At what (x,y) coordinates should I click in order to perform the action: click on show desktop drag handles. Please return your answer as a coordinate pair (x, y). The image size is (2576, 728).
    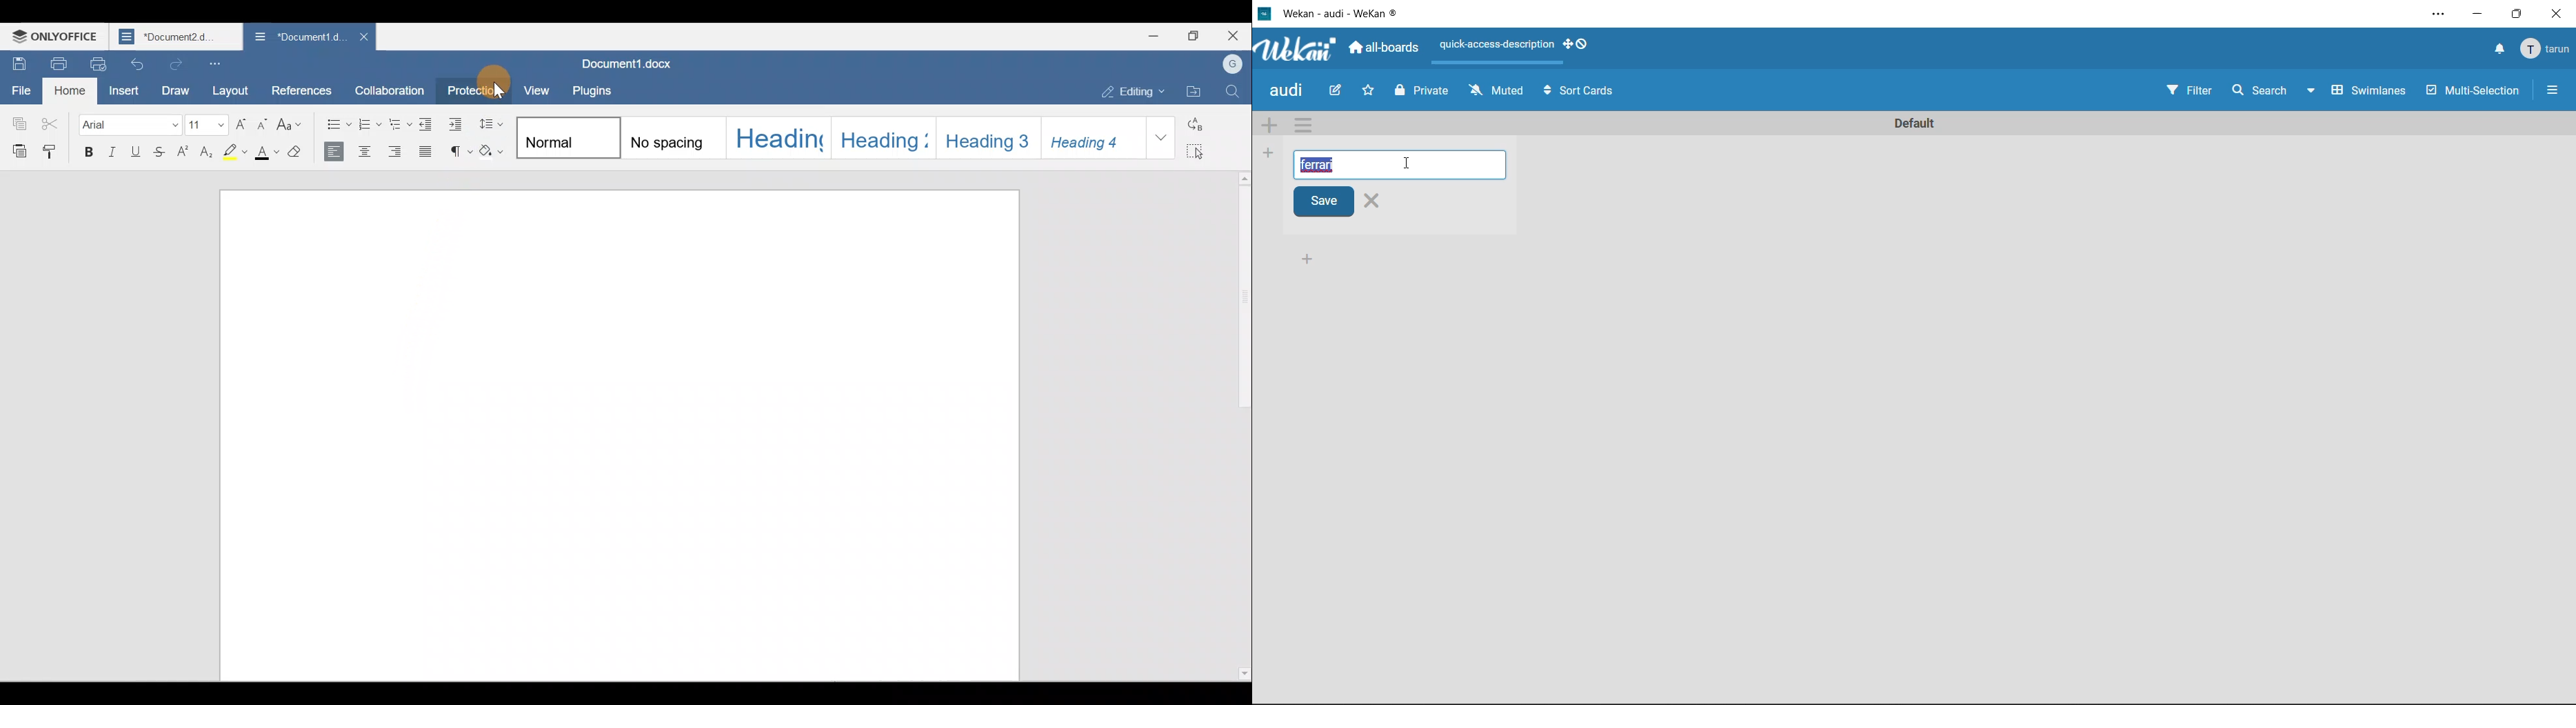
    Looking at the image, I should click on (1575, 44).